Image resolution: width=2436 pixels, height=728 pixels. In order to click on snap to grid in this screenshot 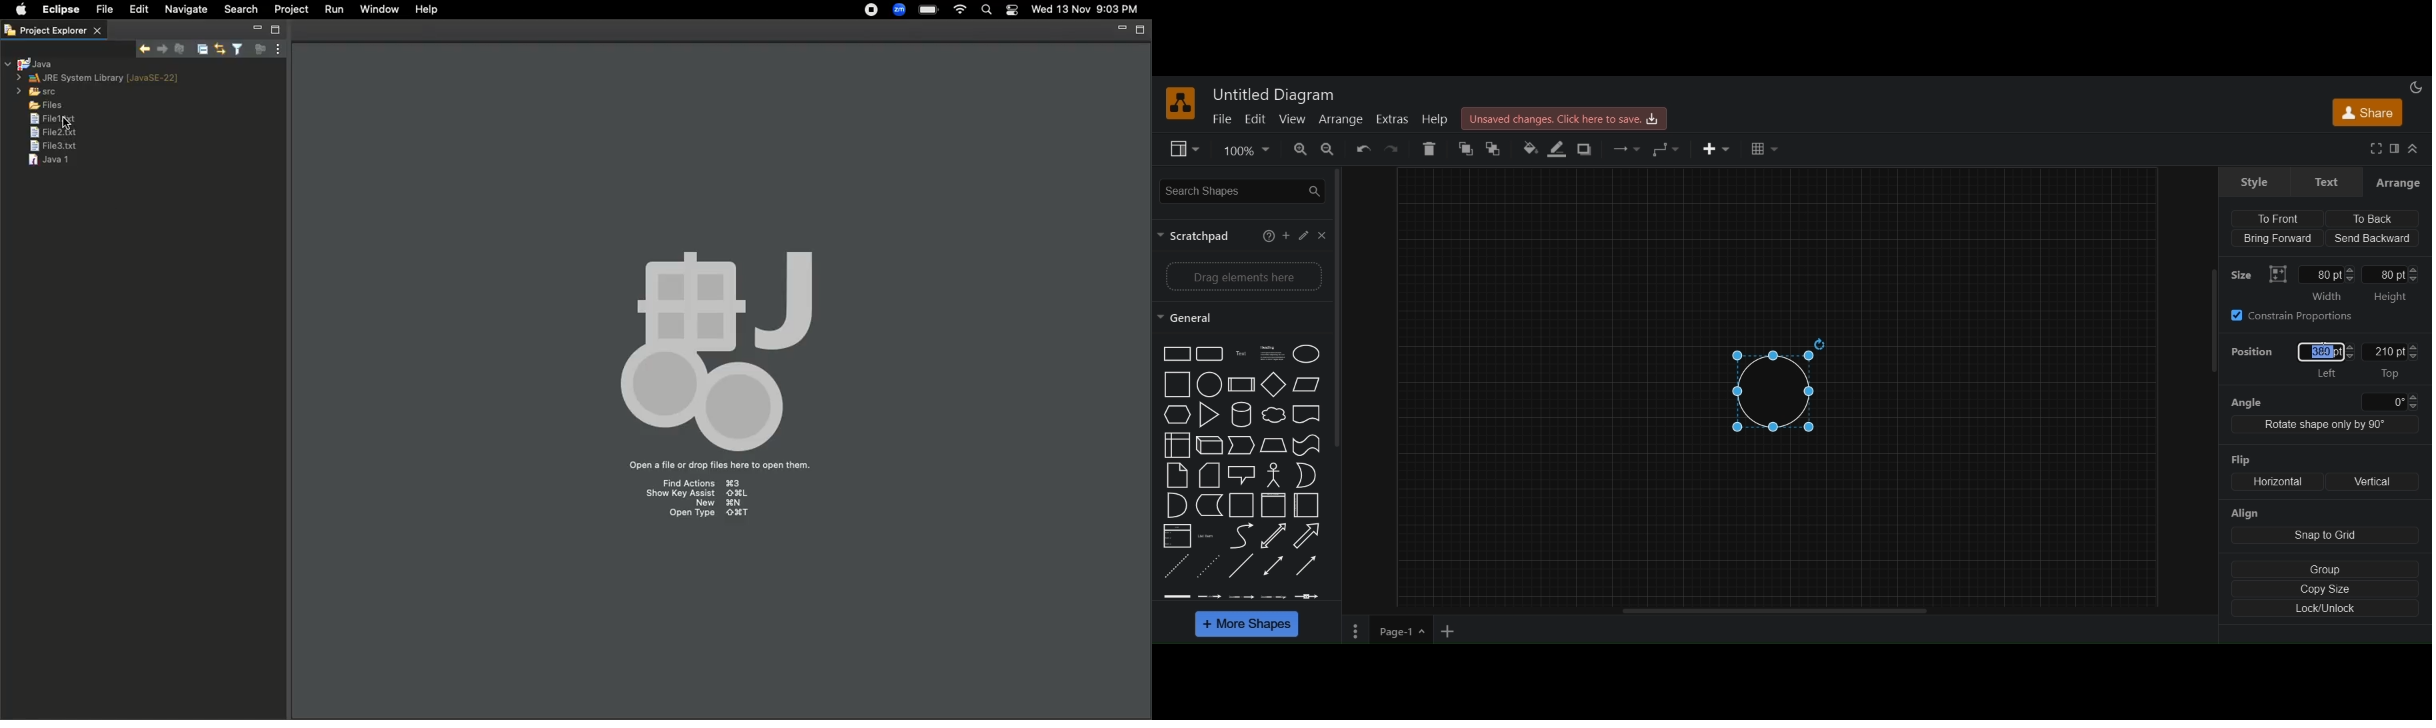, I will do `click(2326, 536)`.